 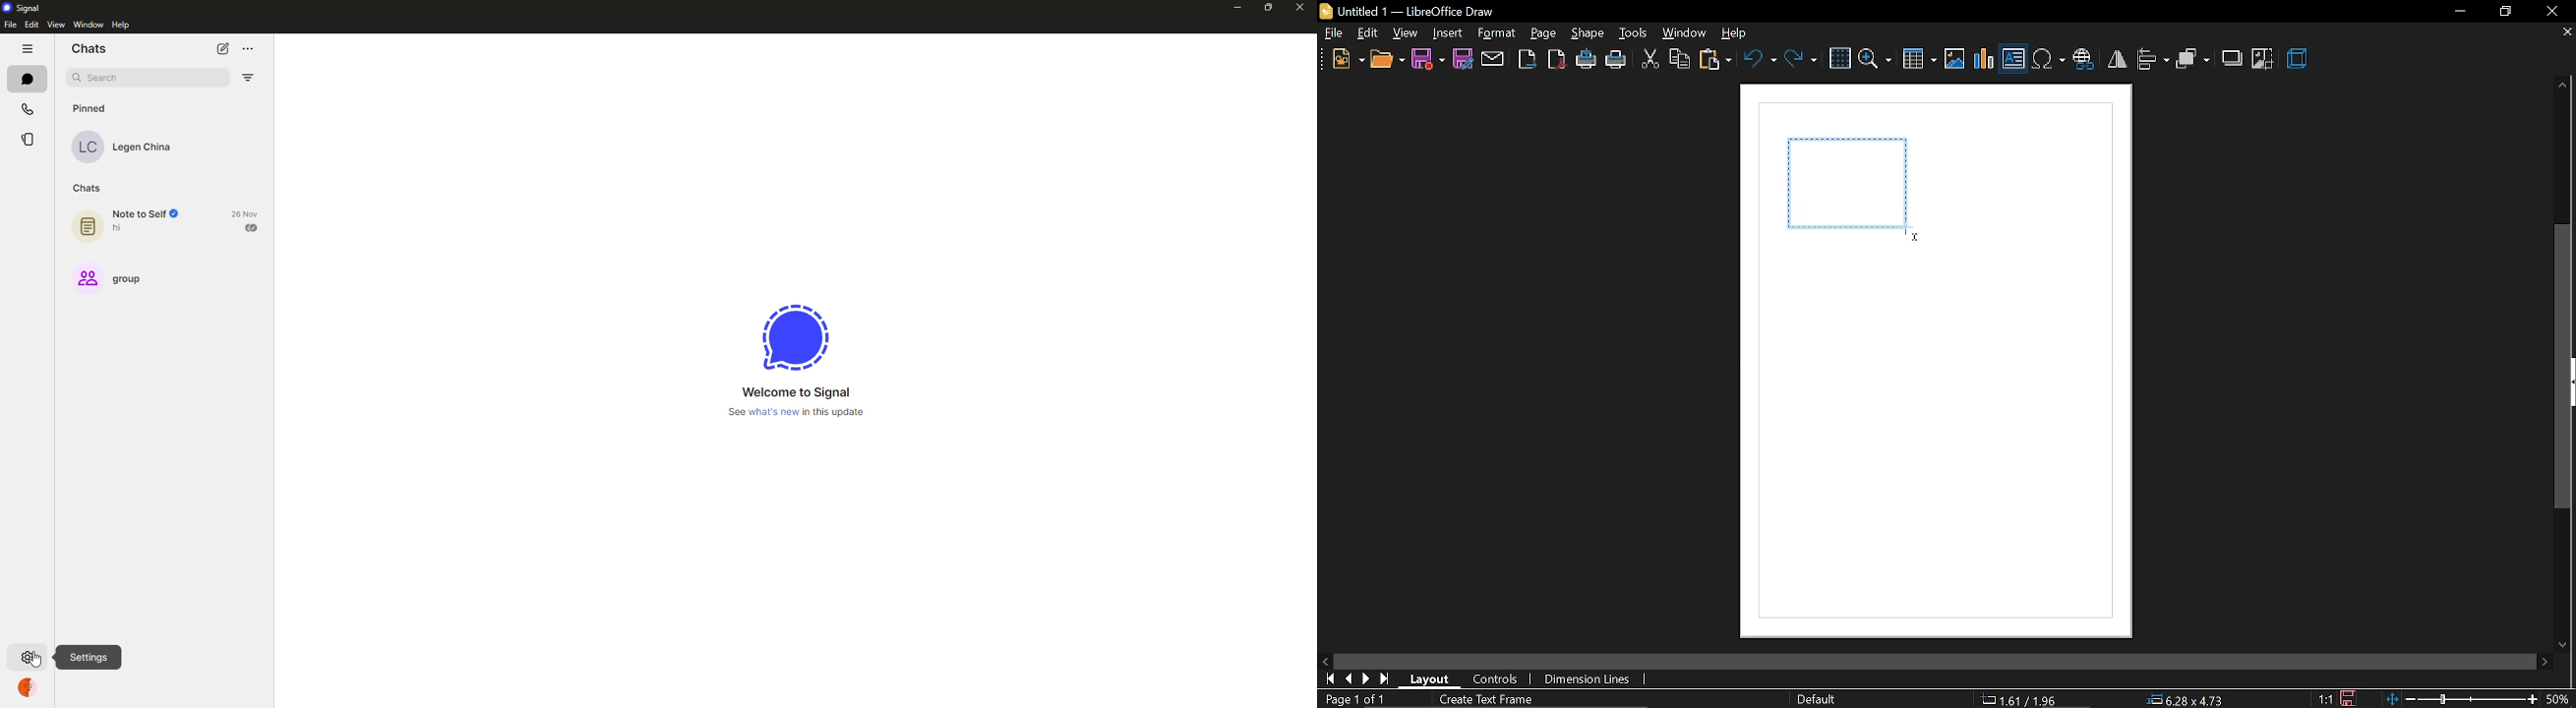 What do you see at coordinates (1352, 699) in the screenshot?
I see `current page` at bounding box center [1352, 699].